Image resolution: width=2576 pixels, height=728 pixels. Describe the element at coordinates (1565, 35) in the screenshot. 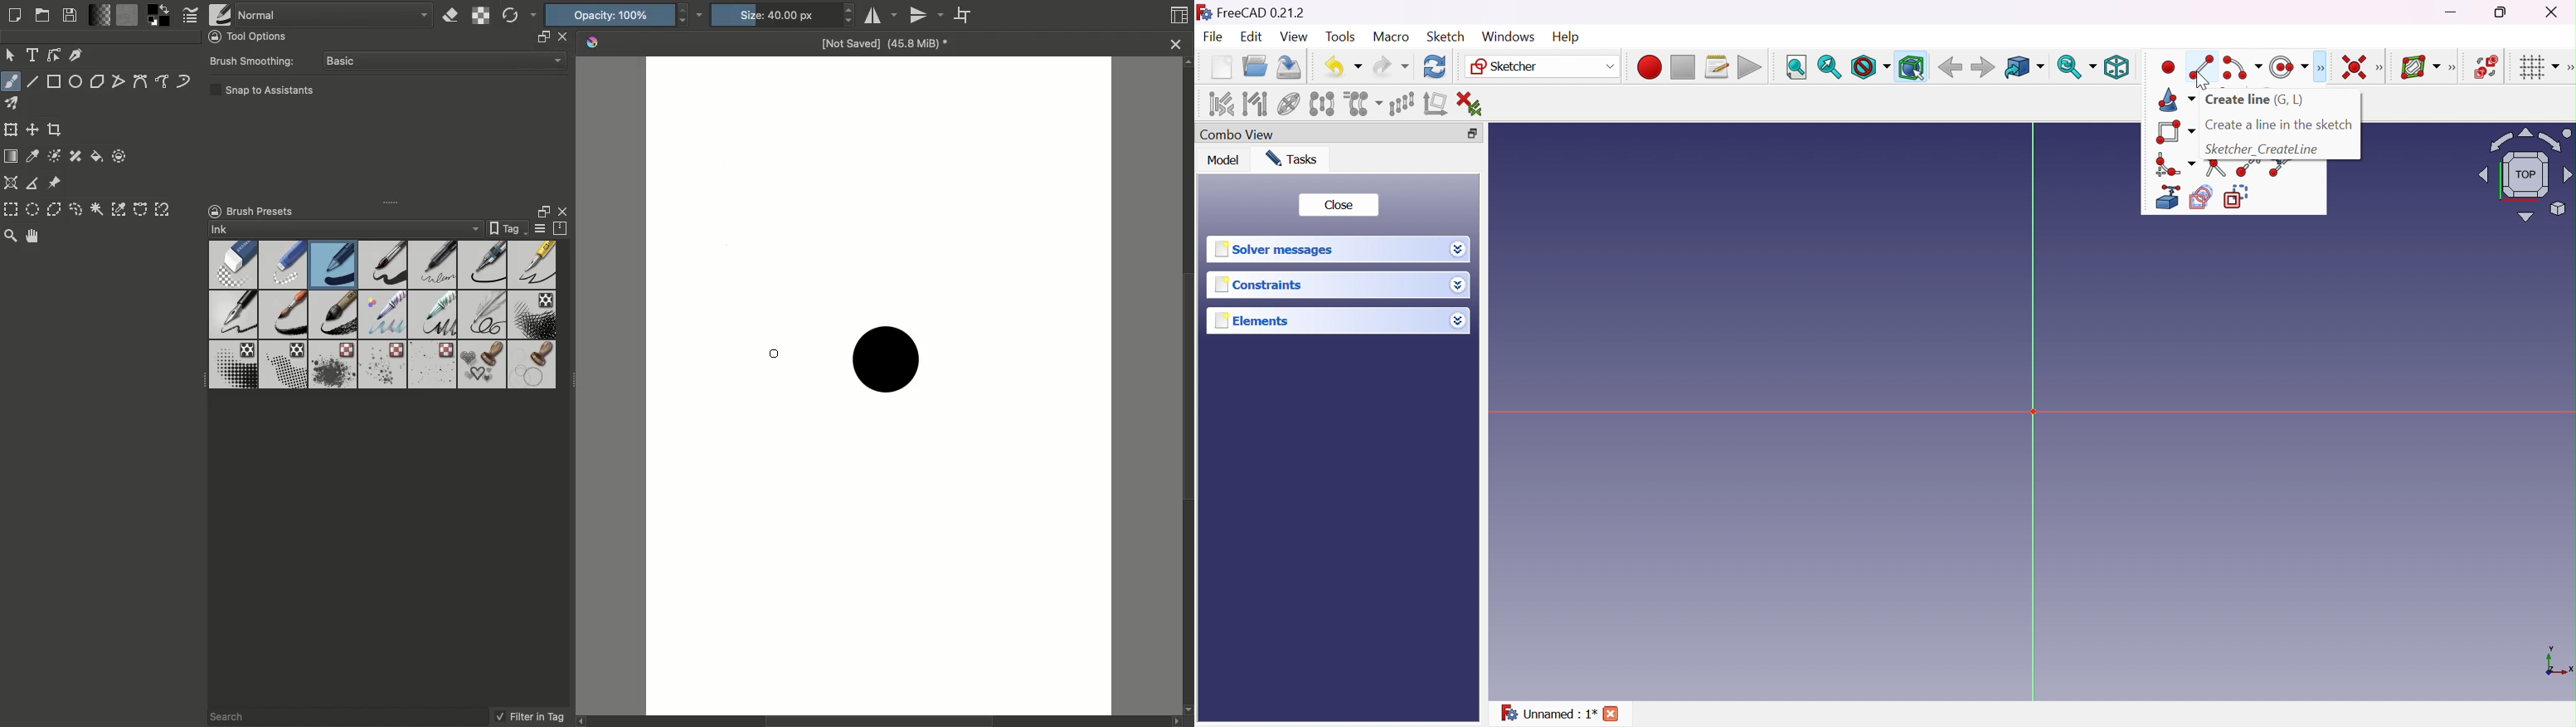

I see `Help` at that location.